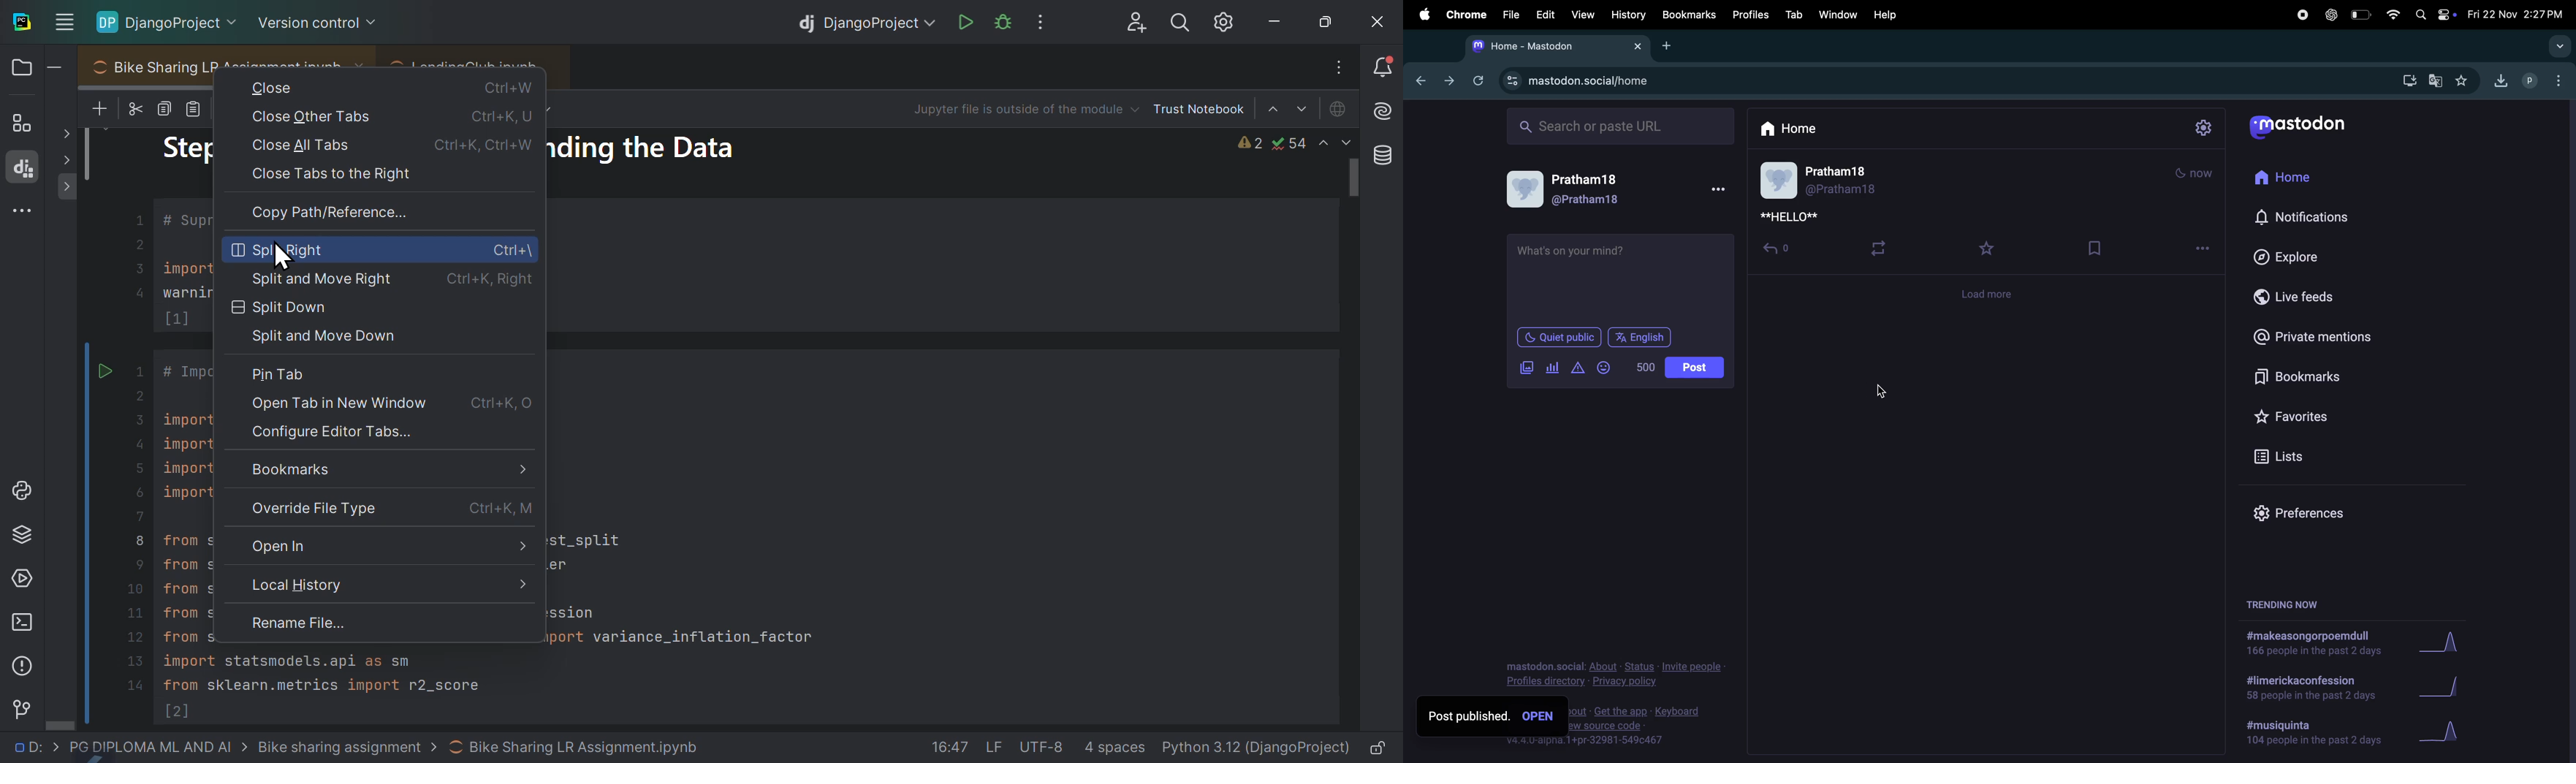 The height and width of the screenshot is (784, 2576). What do you see at coordinates (389, 547) in the screenshot?
I see `Open in` at bounding box center [389, 547].